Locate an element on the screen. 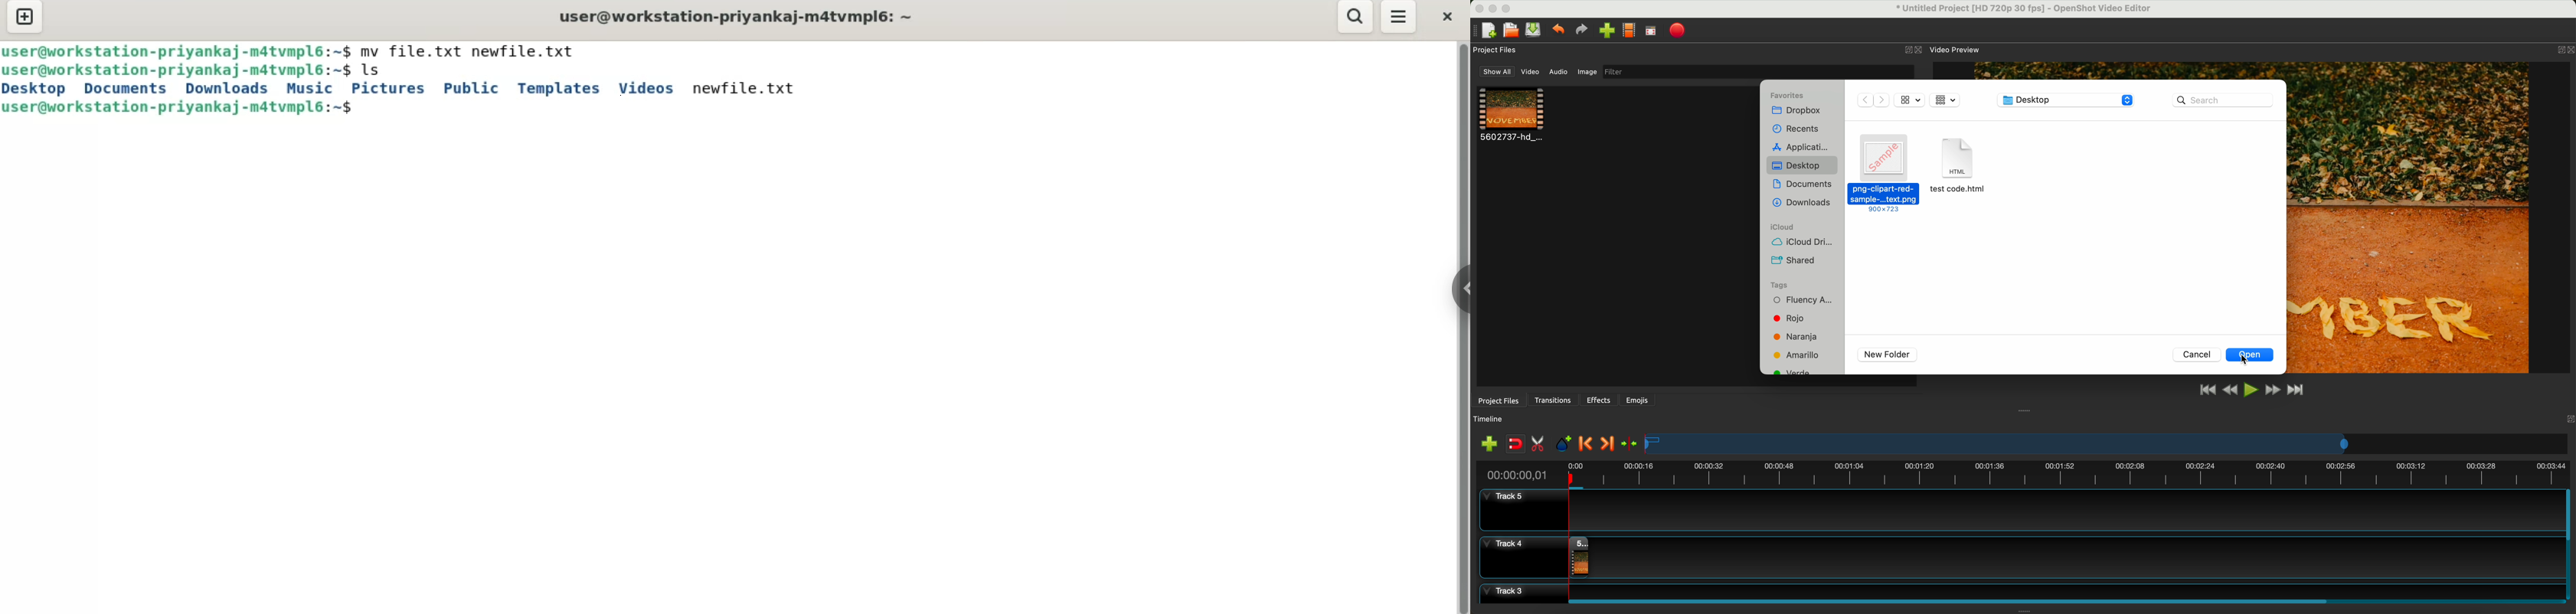 The width and height of the screenshot is (2576, 616). timeline is located at coordinates (1493, 419).